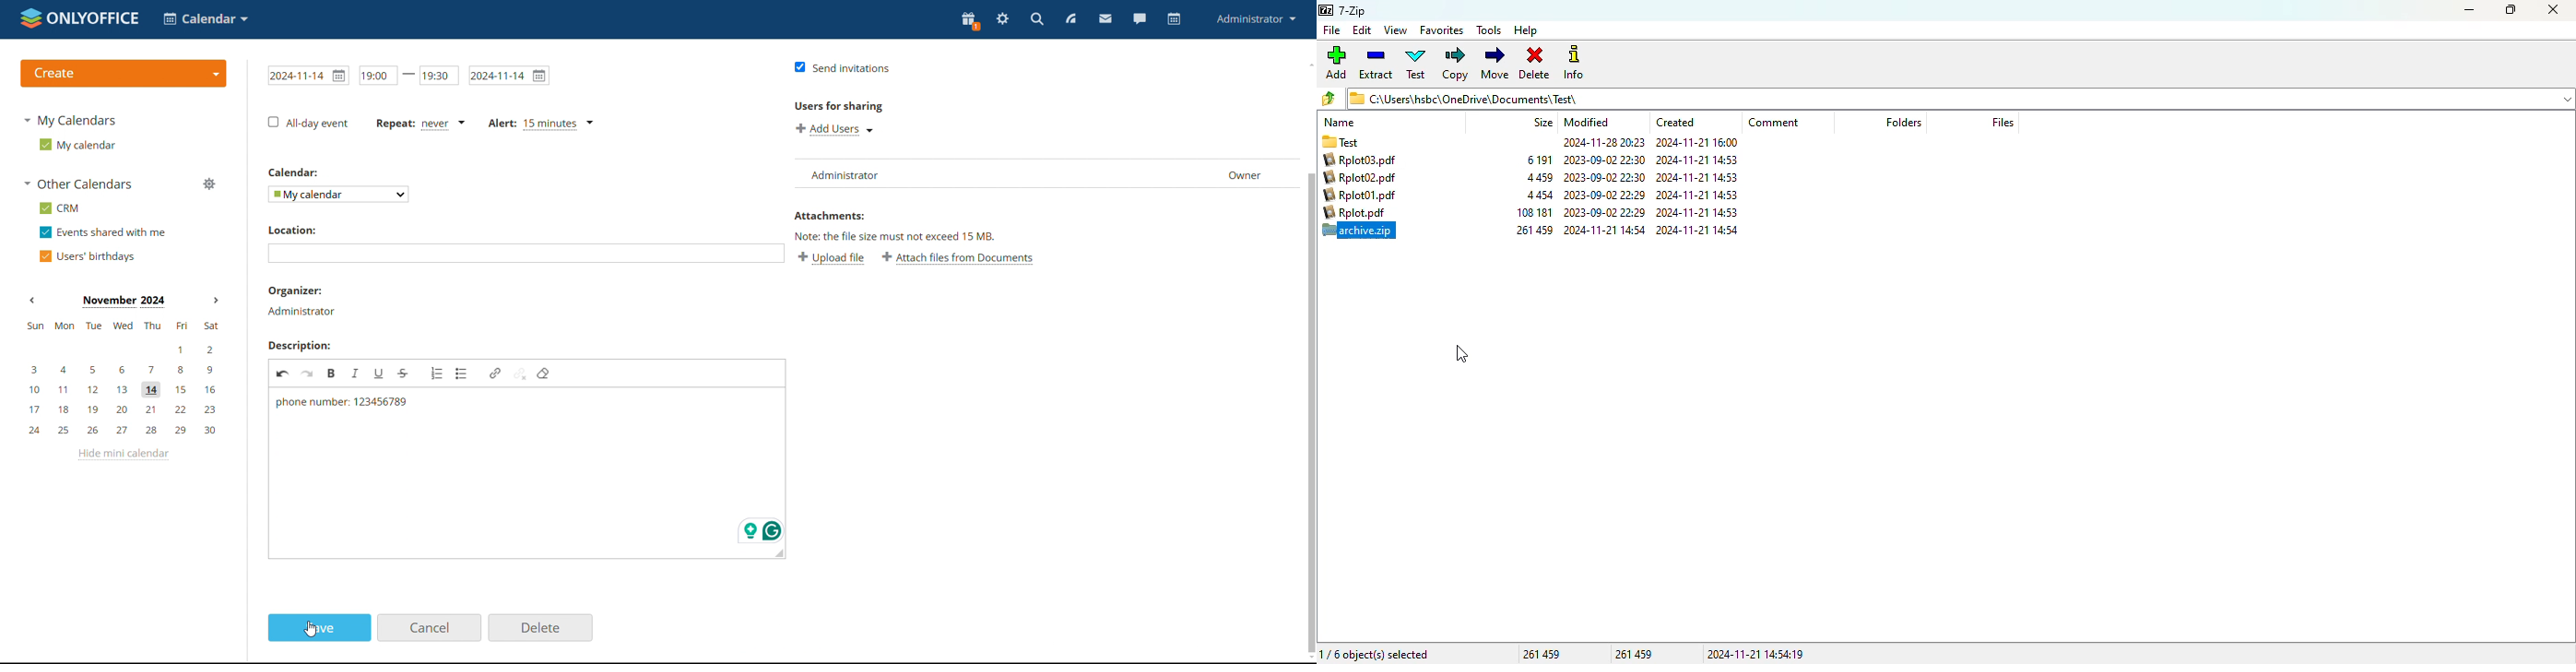 The height and width of the screenshot is (672, 2576). I want to click on C:\Users\hsbc\OneDrive\Documents)\ Test\, so click(1944, 98).